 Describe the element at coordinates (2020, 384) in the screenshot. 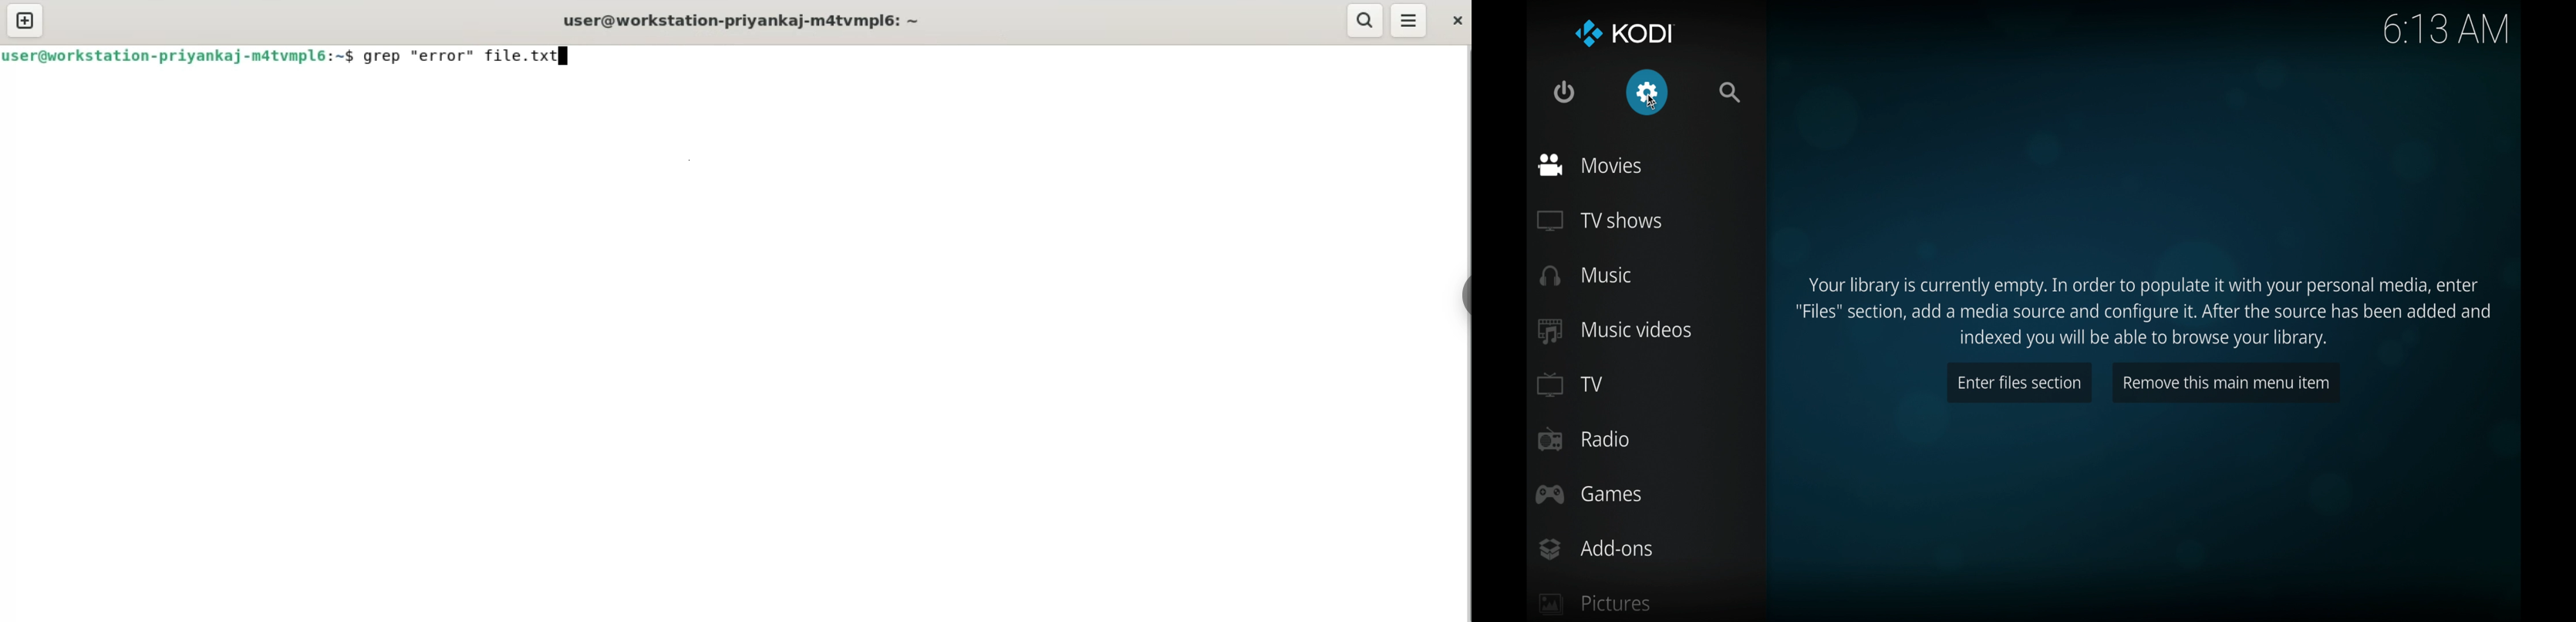

I see `enter files section` at that location.